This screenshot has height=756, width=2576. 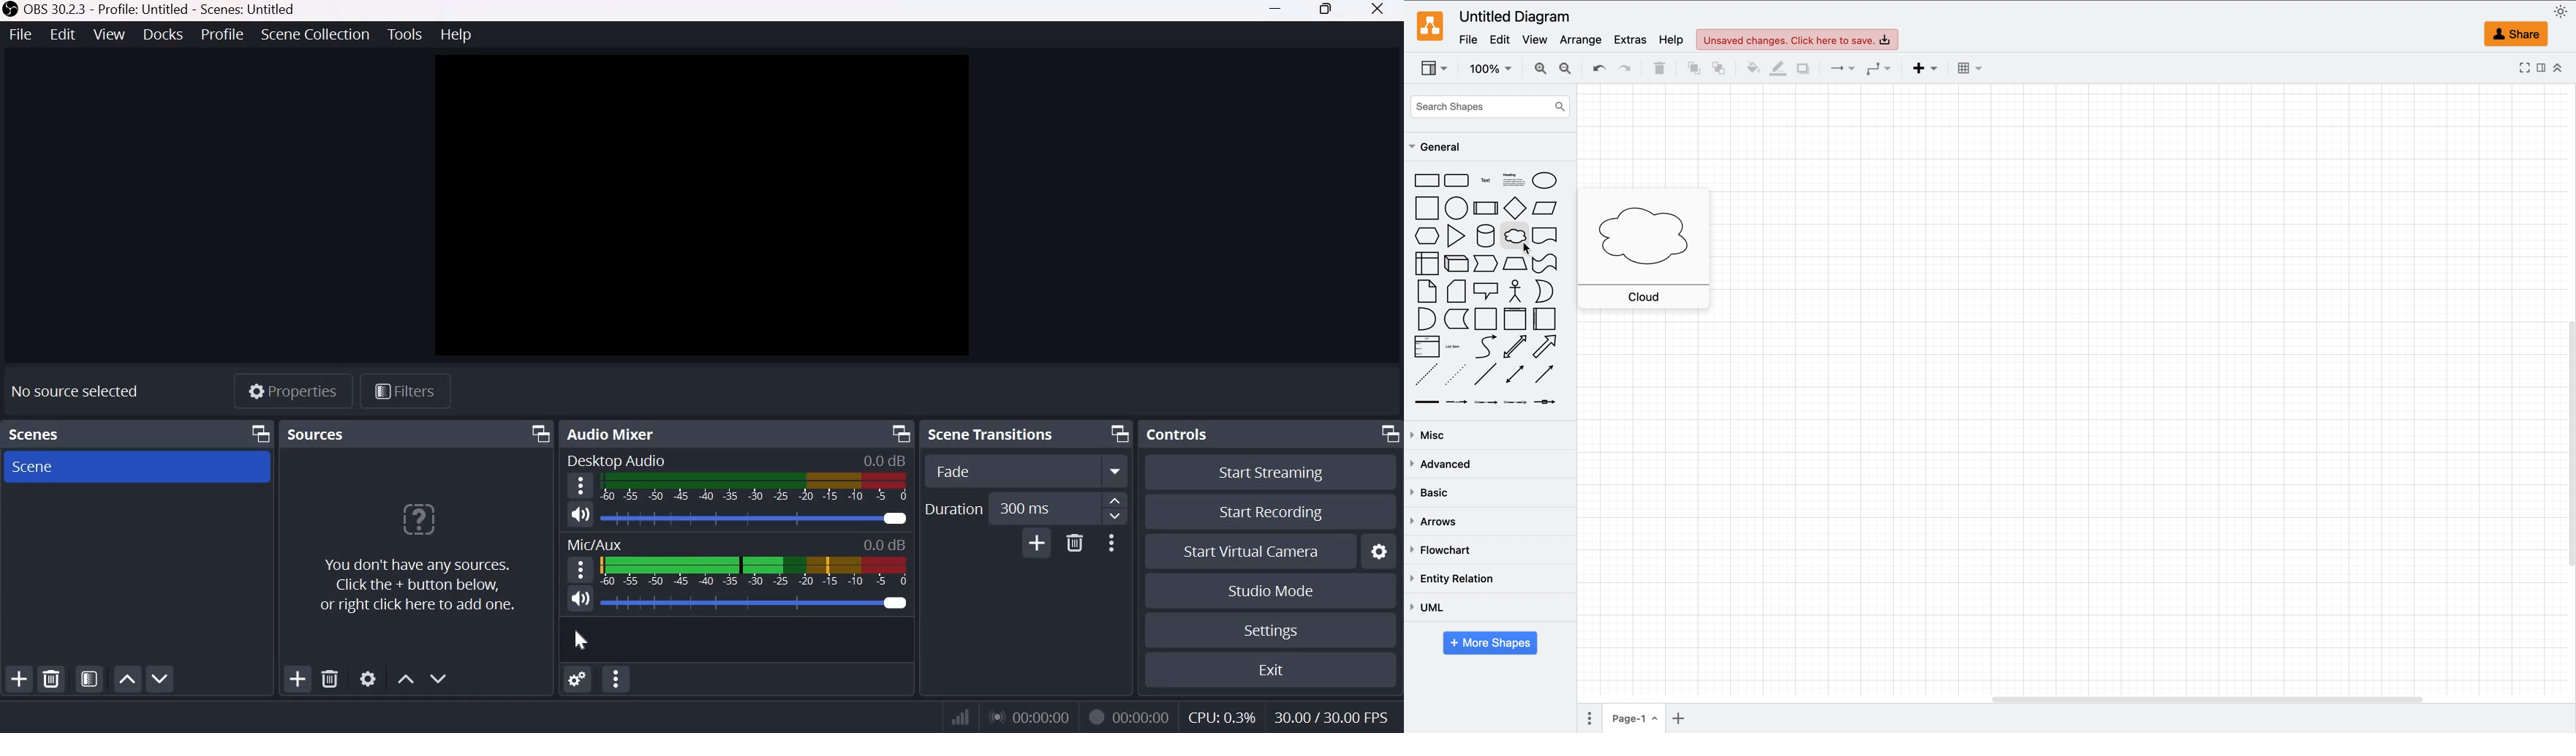 What do you see at coordinates (1436, 435) in the screenshot?
I see `misc` at bounding box center [1436, 435].